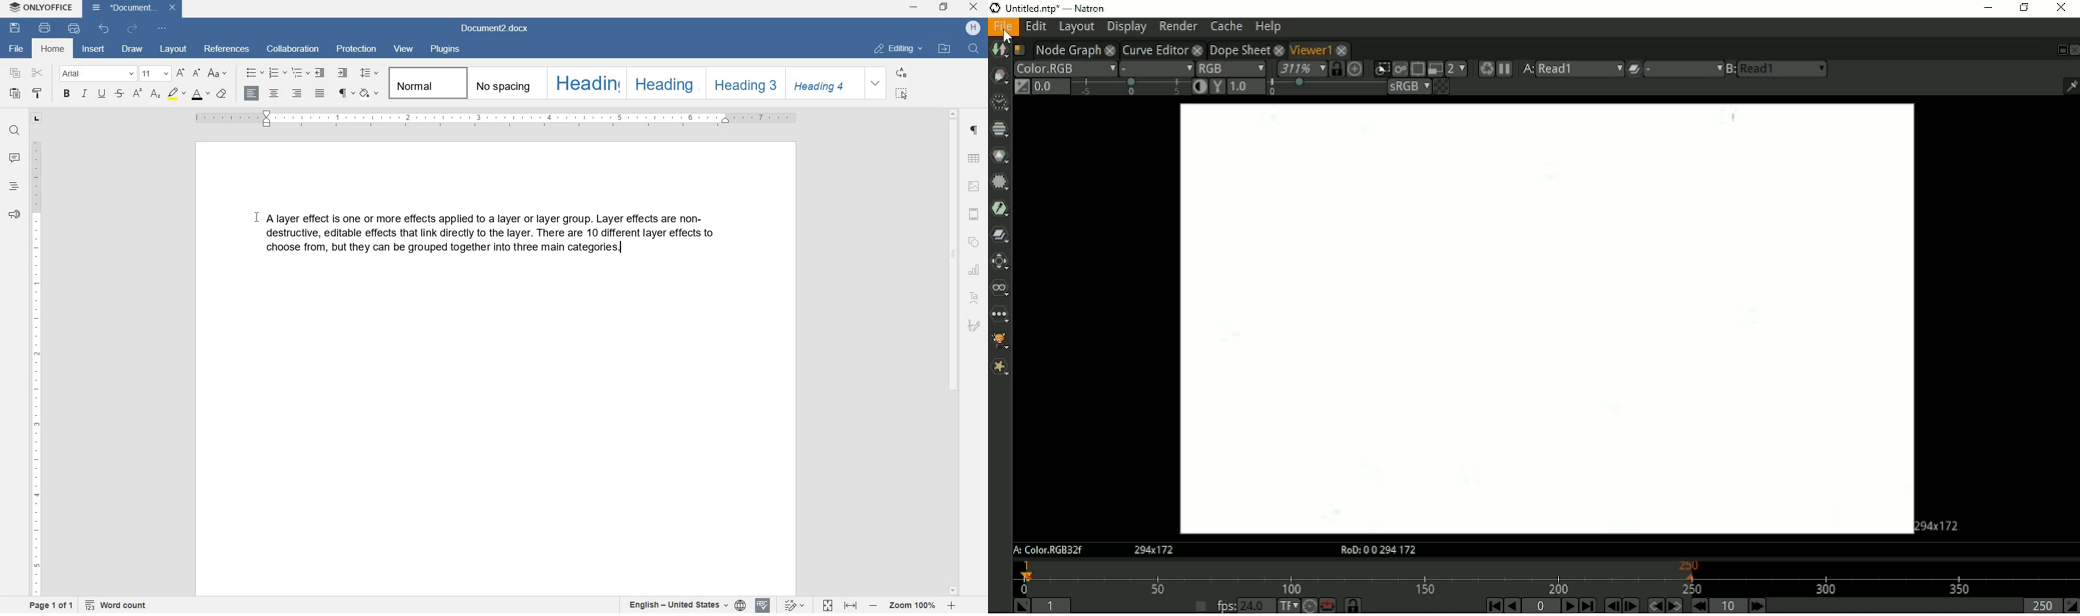 This screenshot has height=616, width=2100. What do you see at coordinates (45, 28) in the screenshot?
I see `print` at bounding box center [45, 28].